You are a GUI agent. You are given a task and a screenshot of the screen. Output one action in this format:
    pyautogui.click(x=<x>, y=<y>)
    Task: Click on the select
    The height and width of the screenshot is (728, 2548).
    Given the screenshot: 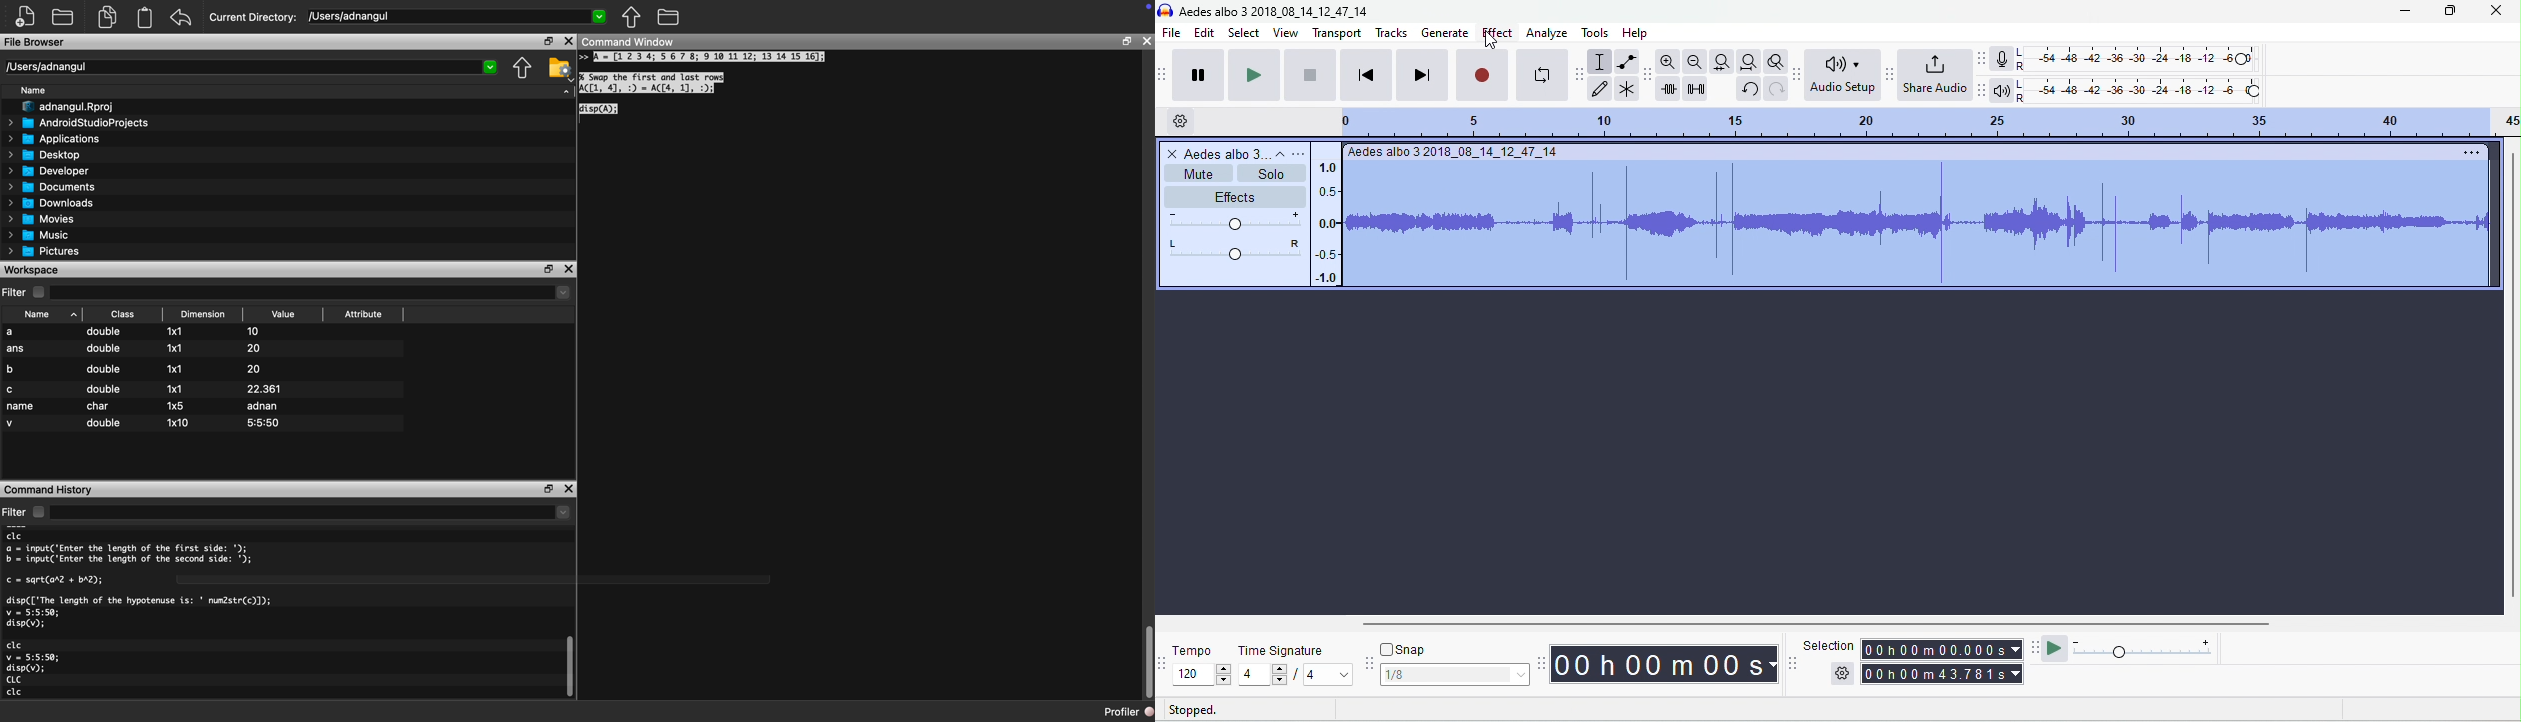 What is the action you would take?
    pyautogui.click(x=1245, y=33)
    